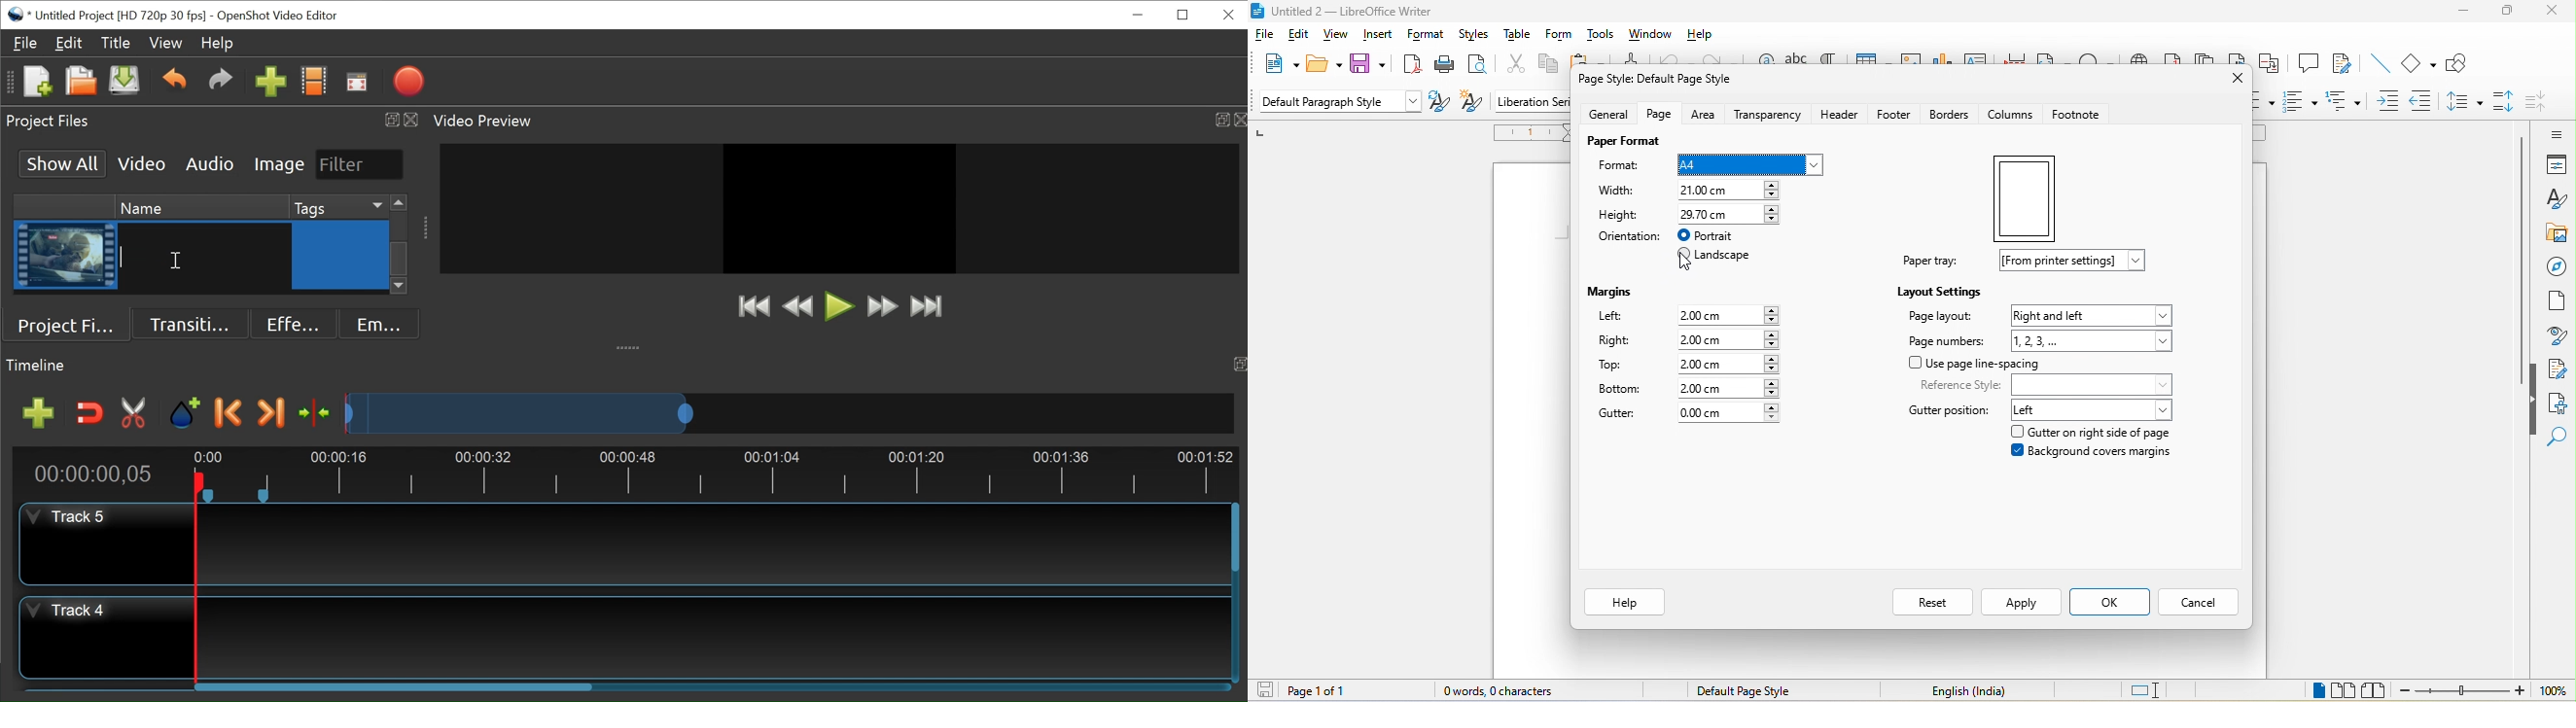 This screenshot has height=728, width=2576. Describe the element at coordinates (2348, 100) in the screenshot. I see `outline format` at that location.